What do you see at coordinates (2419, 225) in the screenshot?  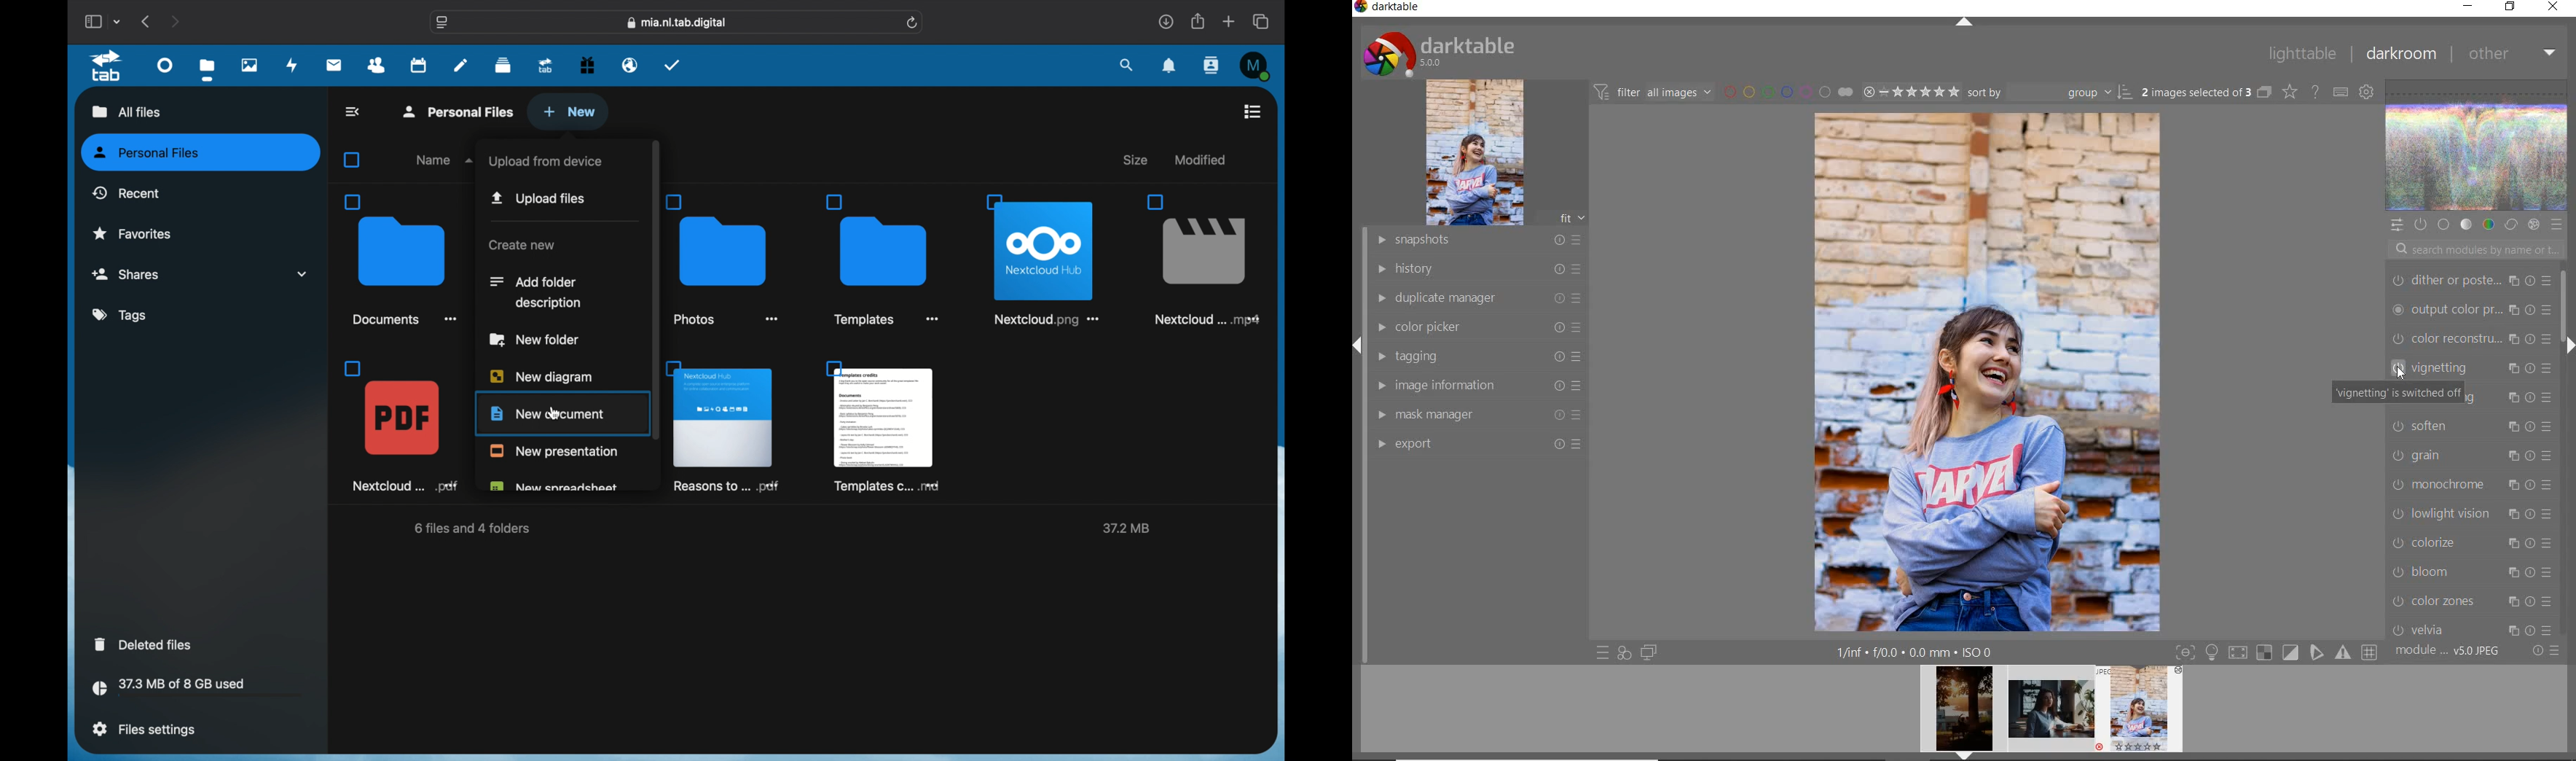 I see `show only active module` at bounding box center [2419, 225].